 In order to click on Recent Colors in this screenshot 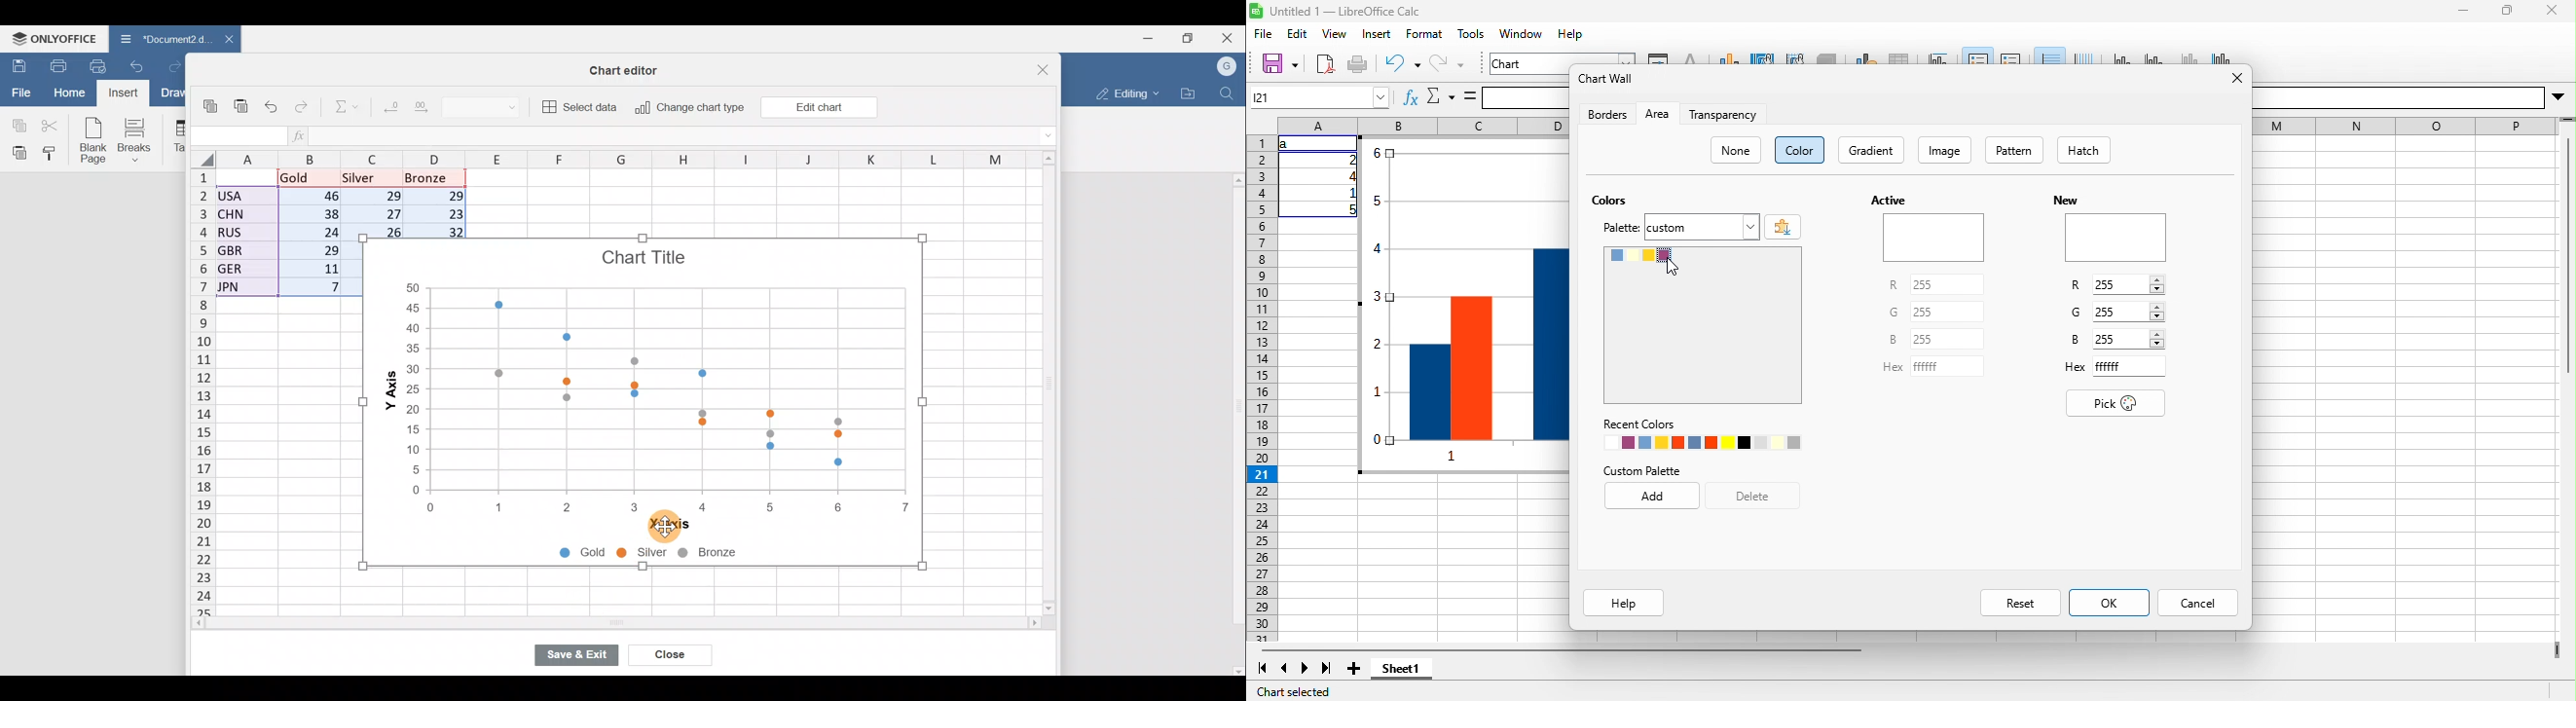, I will do `click(1639, 424)`.